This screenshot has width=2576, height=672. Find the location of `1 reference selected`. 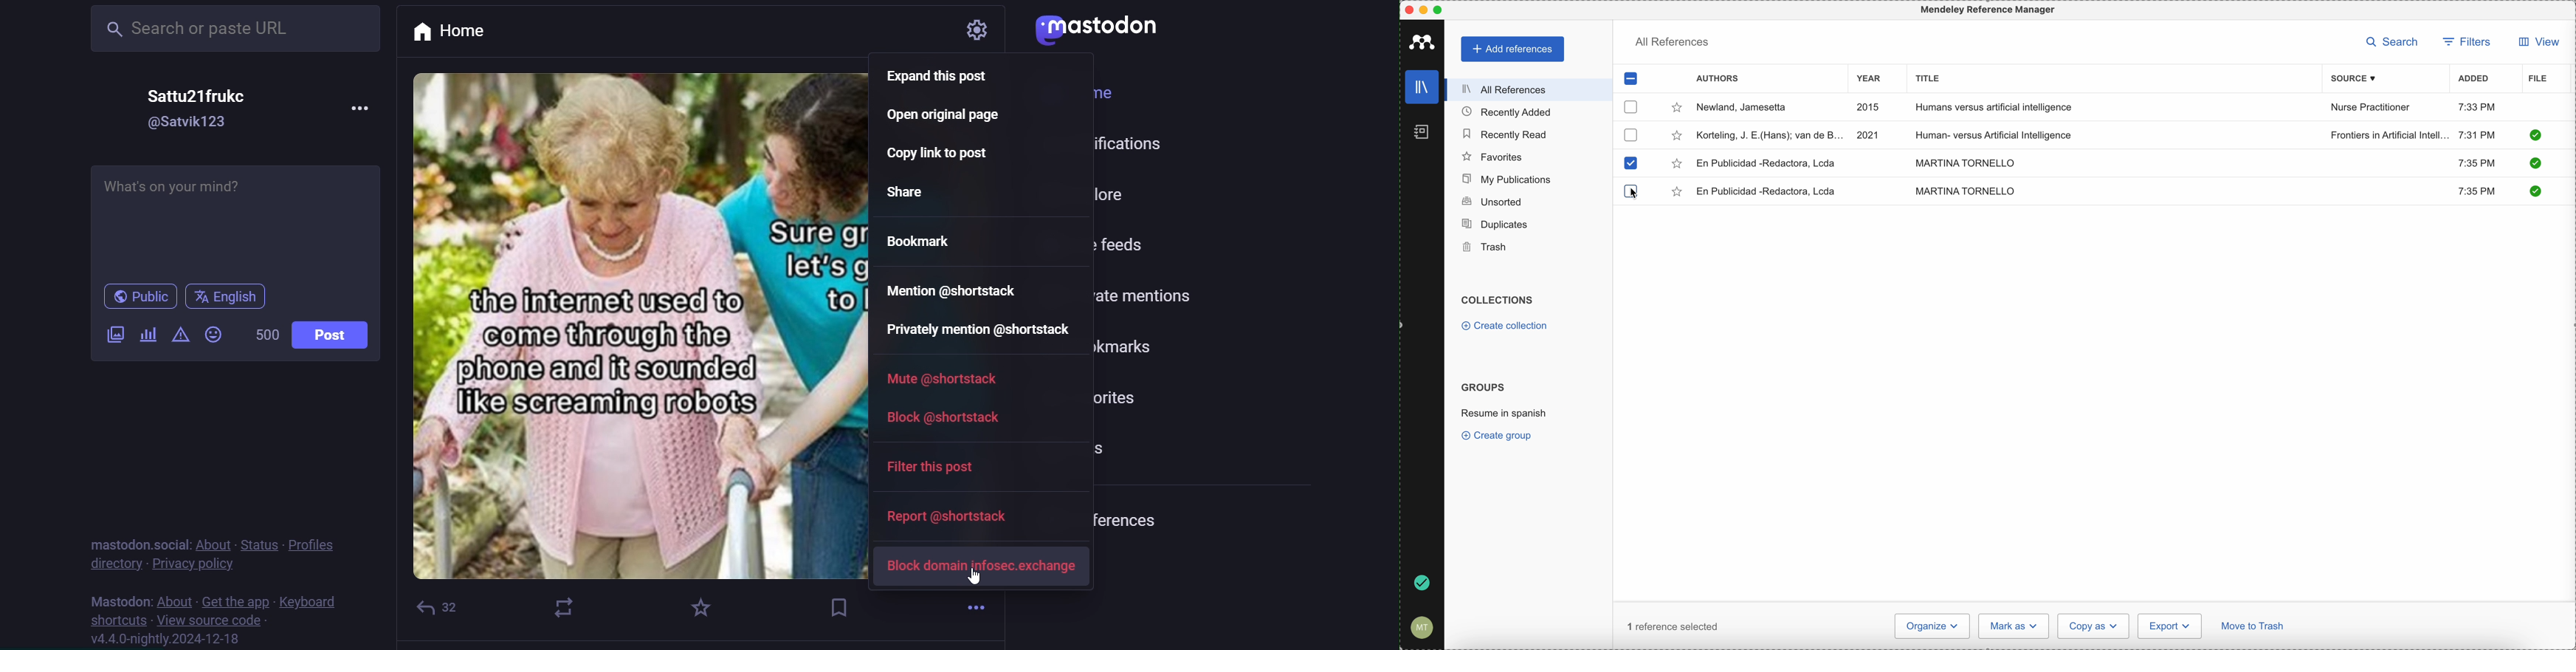

1 reference selected is located at coordinates (1673, 627).